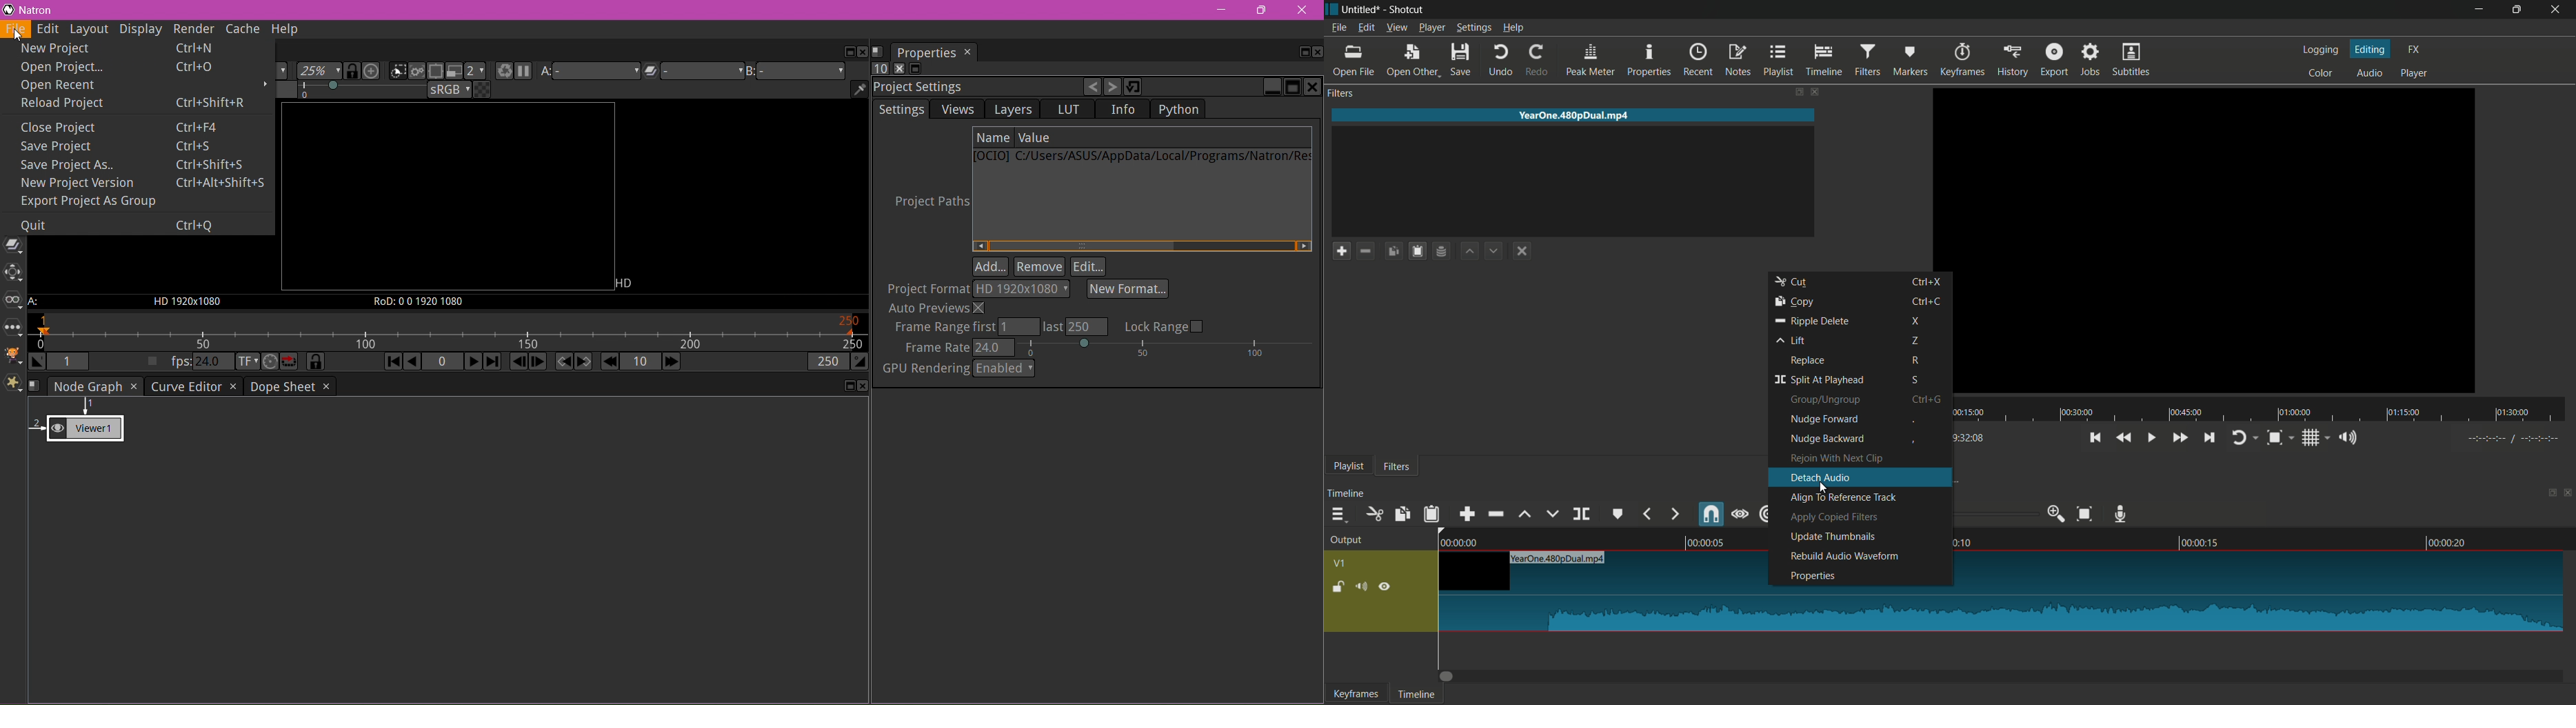 This screenshot has width=2576, height=728. What do you see at coordinates (2212, 240) in the screenshot?
I see `preview window` at bounding box center [2212, 240].